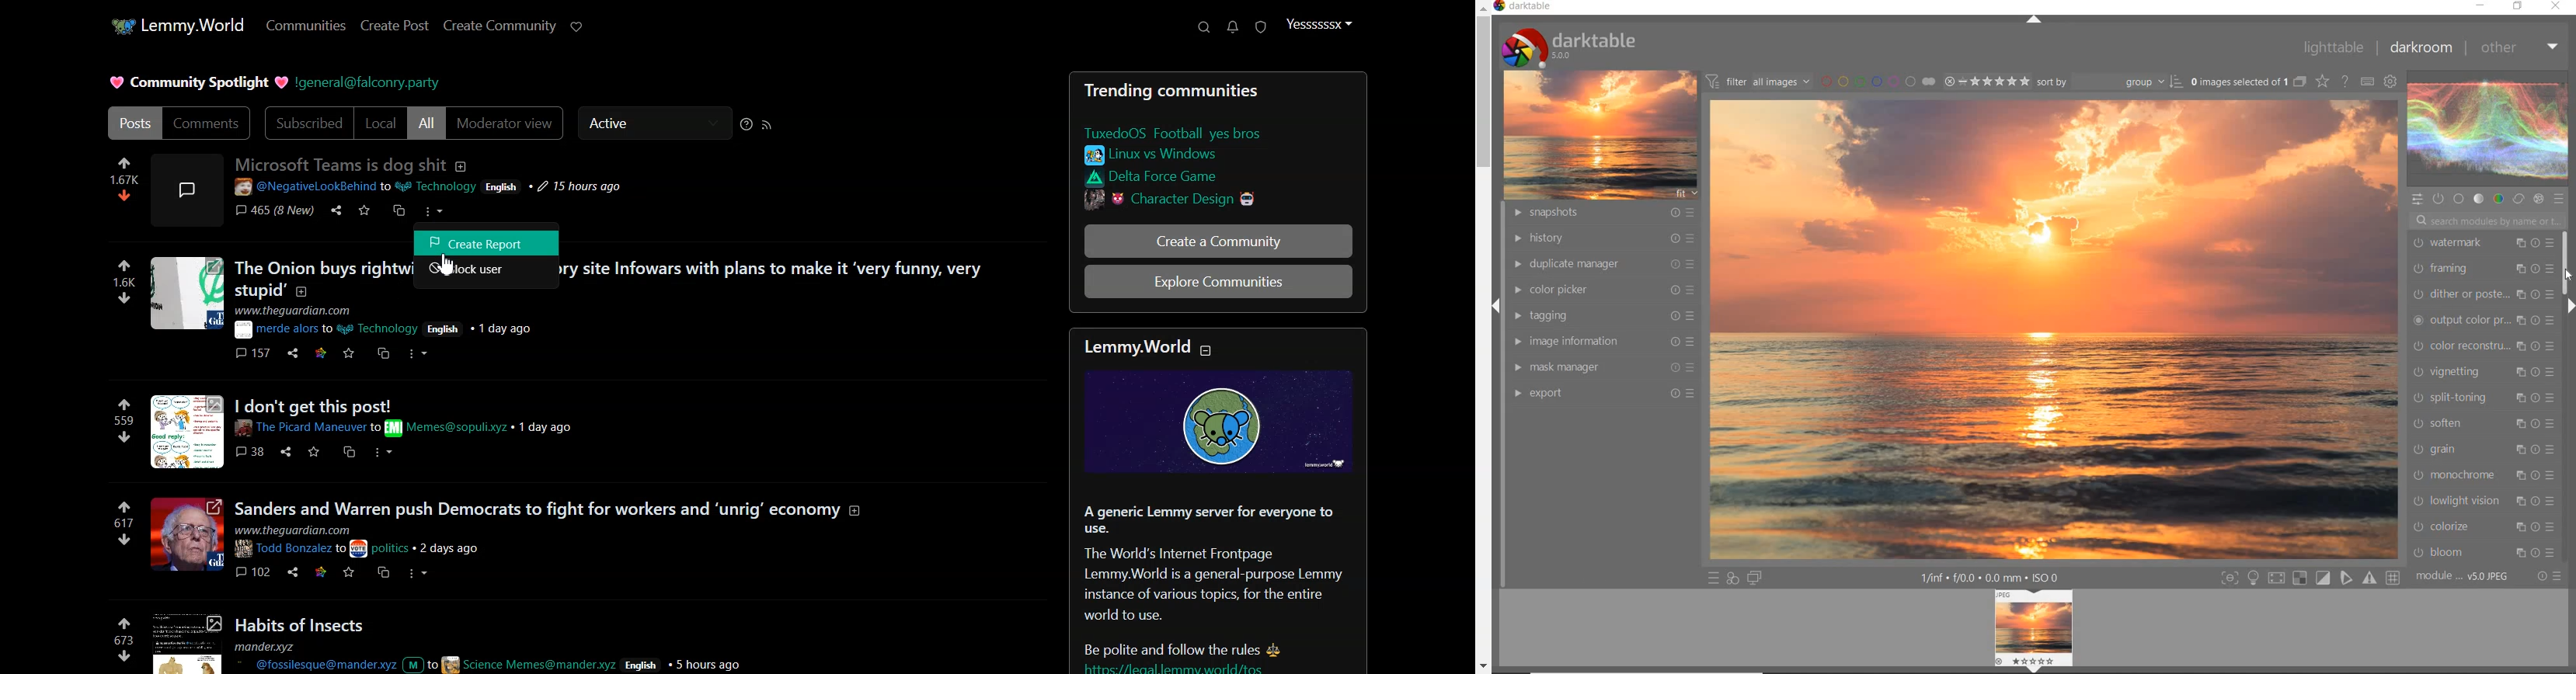 Image resolution: width=2576 pixels, height=700 pixels. Describe the element at coordinates (489, 643) in the screenshot. I see `Posts` at that location.